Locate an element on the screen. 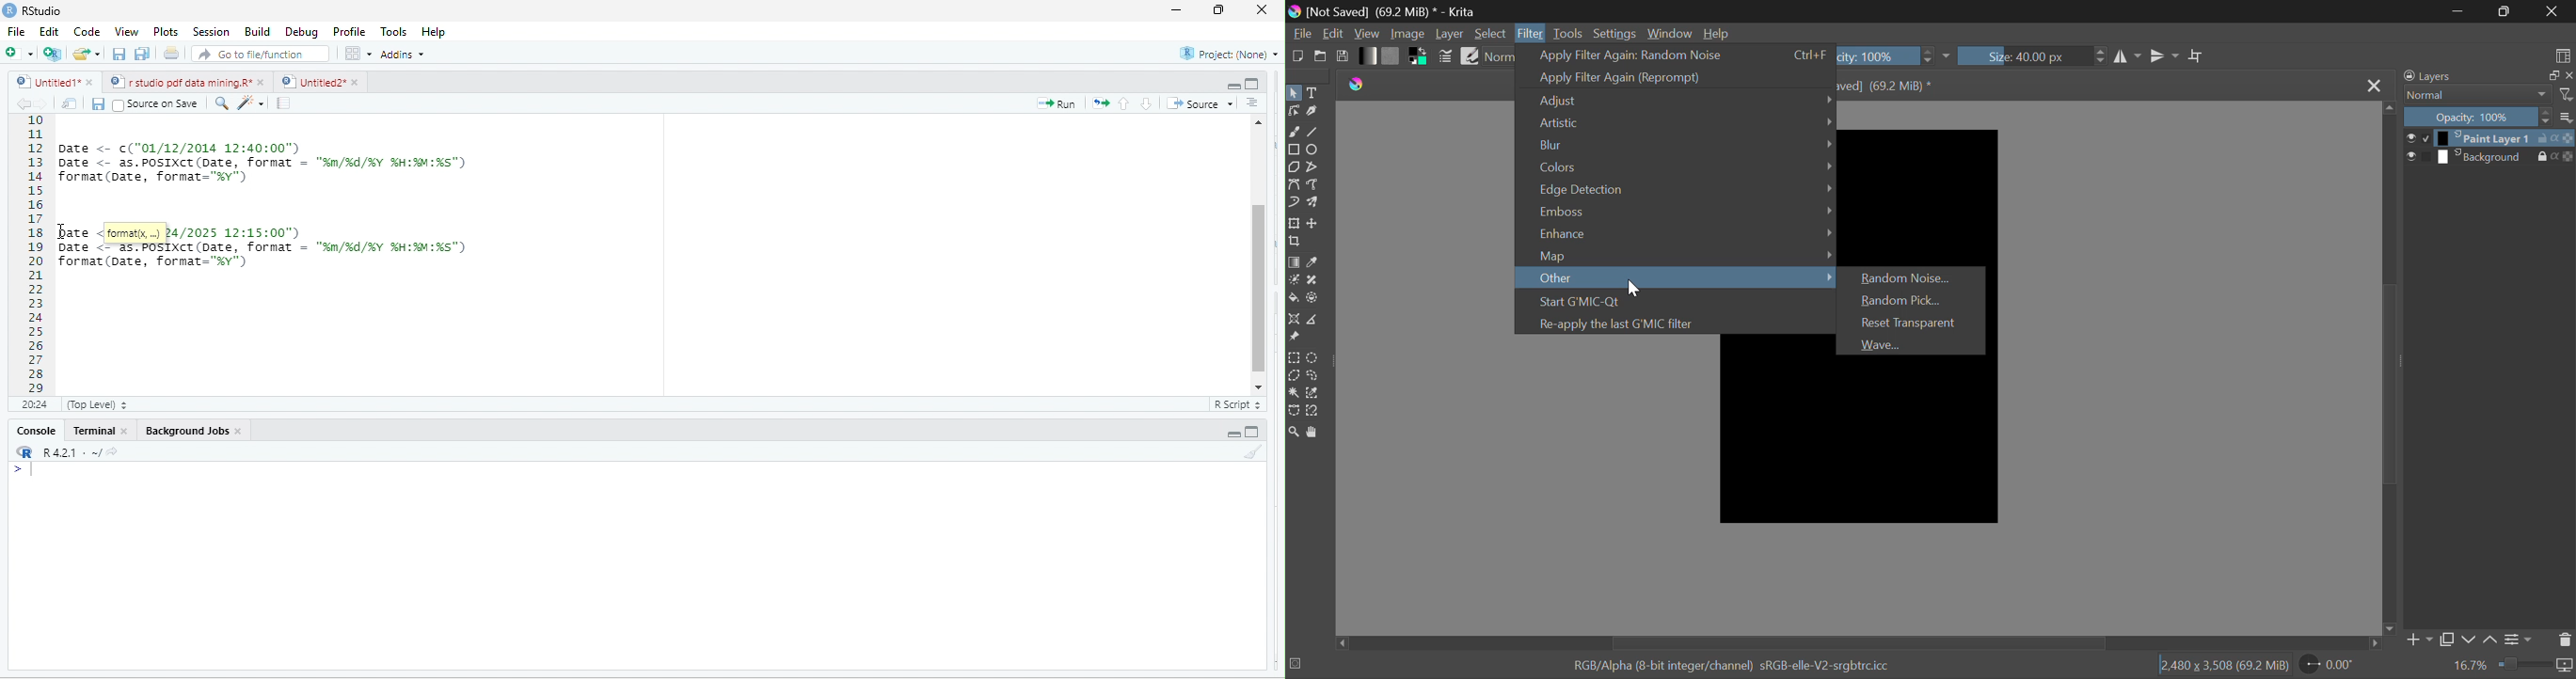 This screenshot has height=700, width=2576. scroll down is located at coordinates (1258, 387).